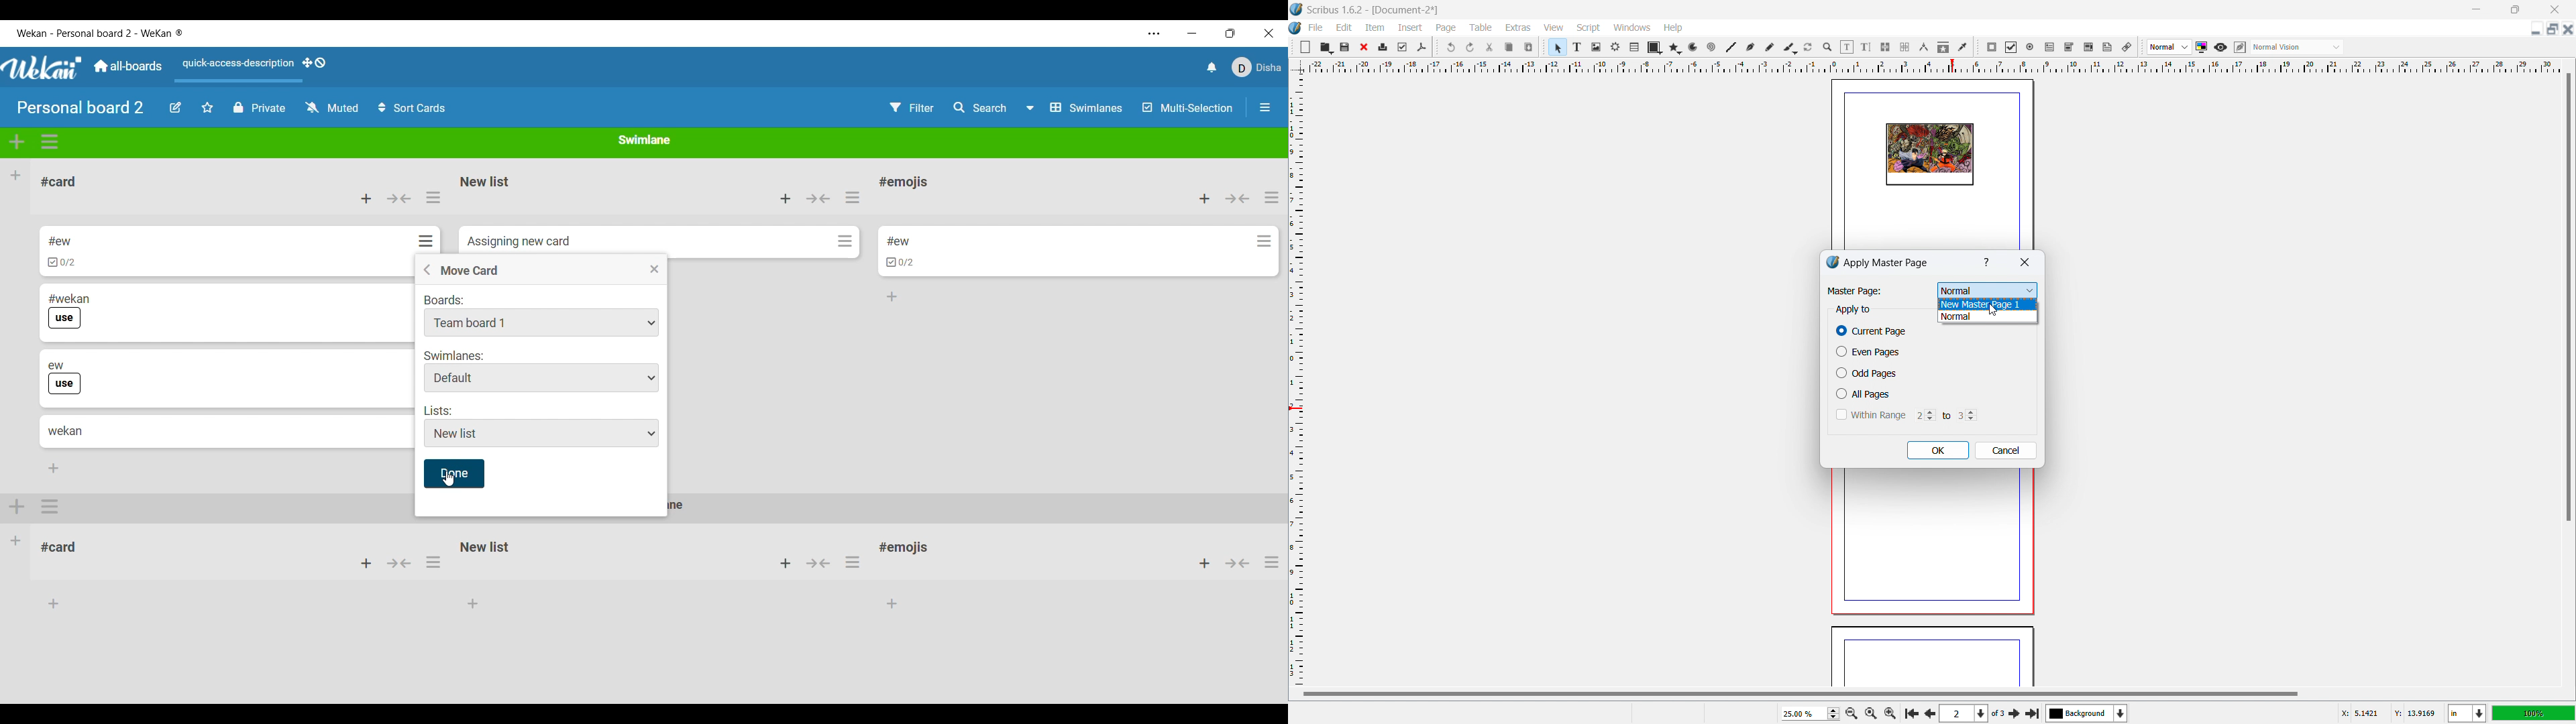  I want to click on zoom out by the stepping value in tool preference, so click(1851, 713).